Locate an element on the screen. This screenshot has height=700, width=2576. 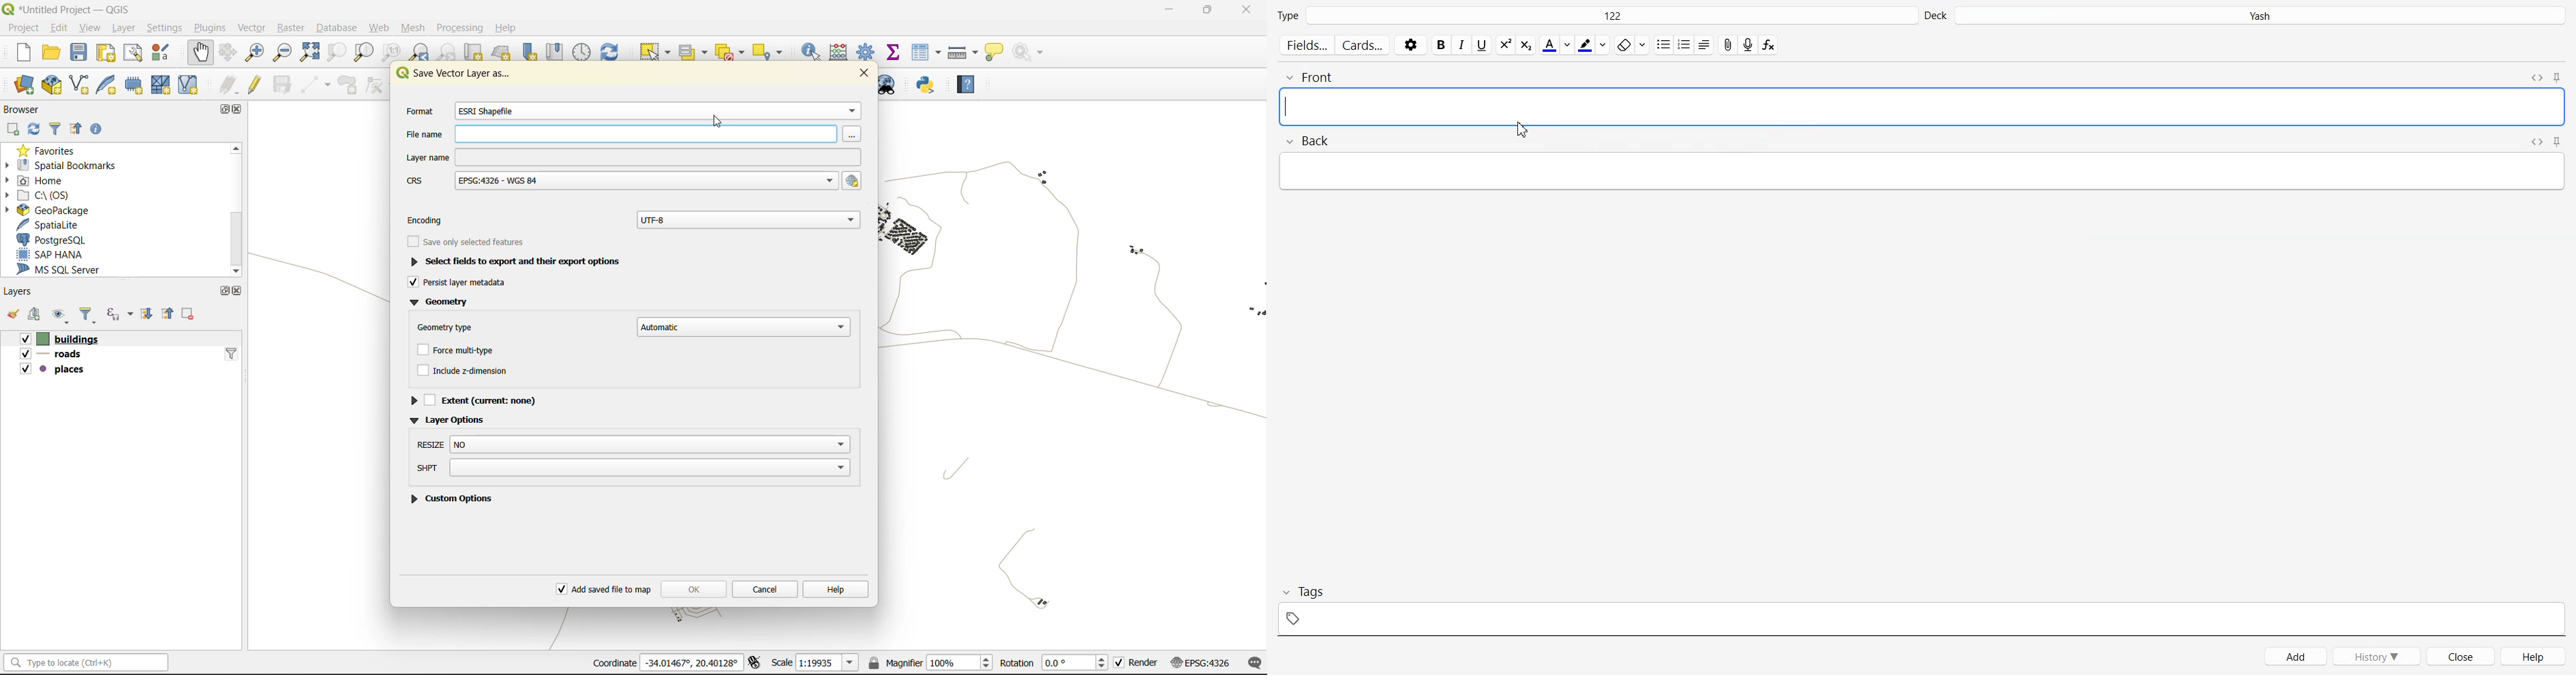
Deck is located at coordinates (2246, 16).